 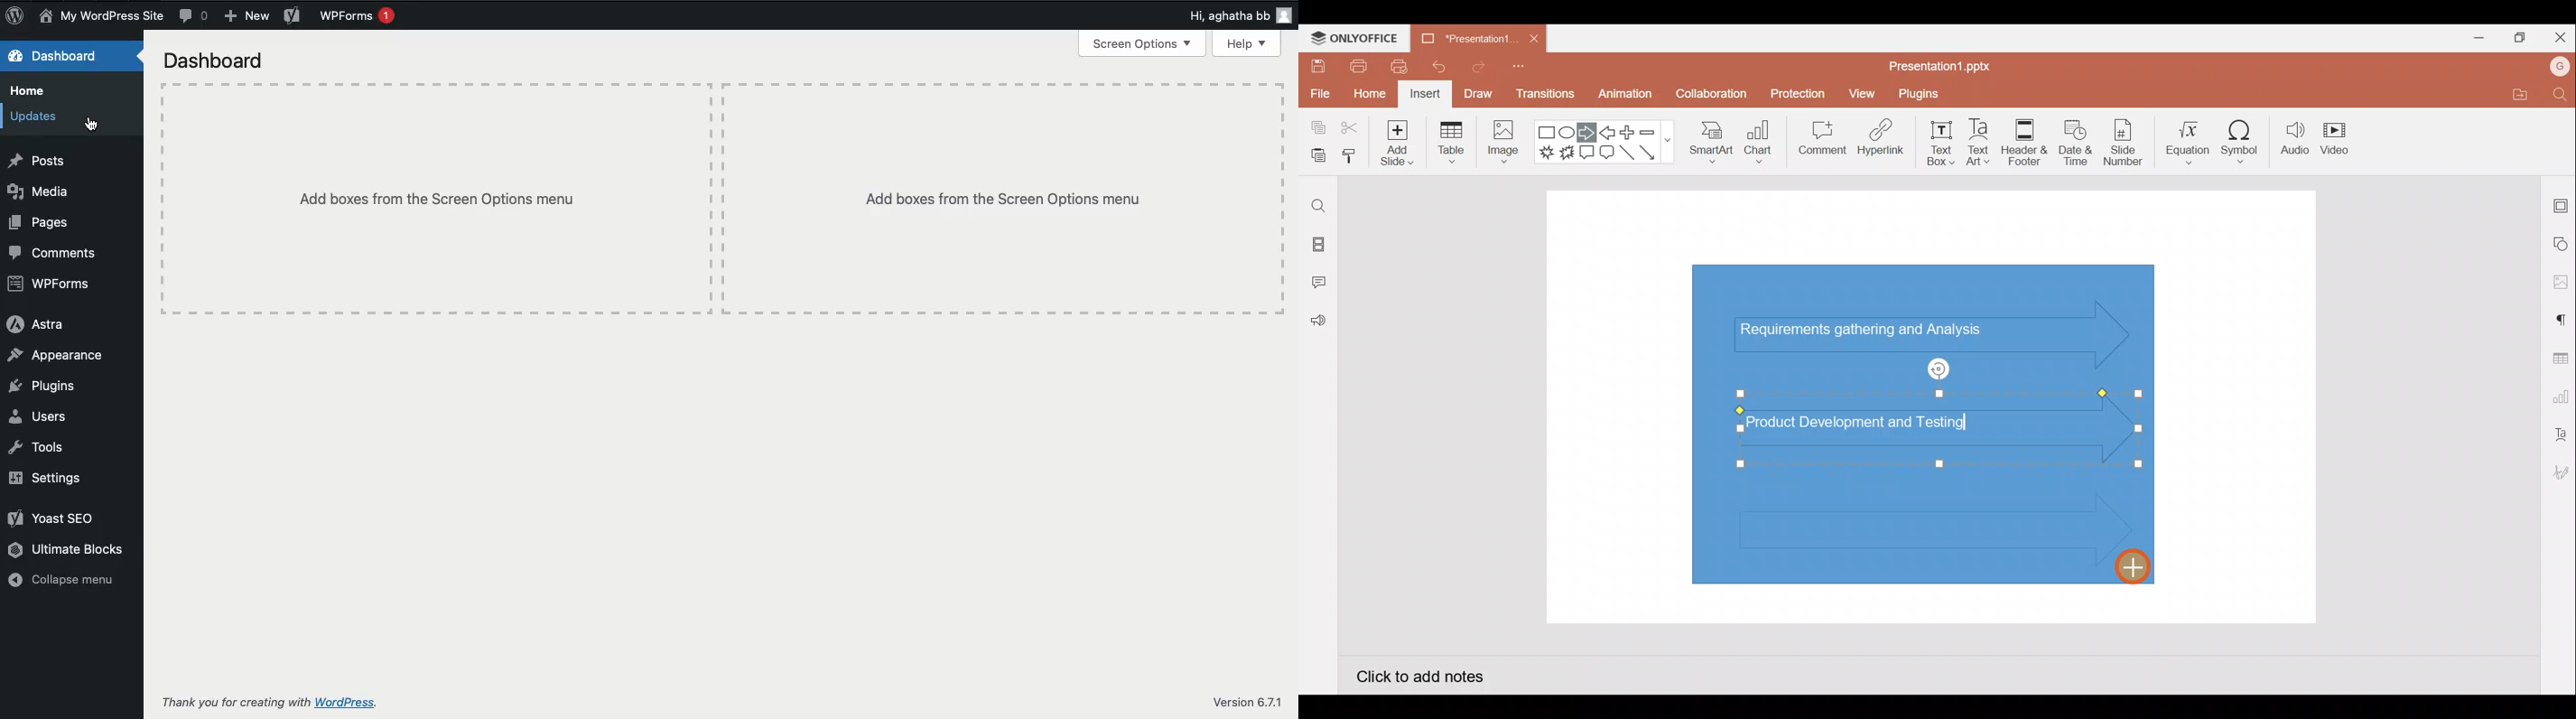 I want to click on New, so click(x=244, y=17).